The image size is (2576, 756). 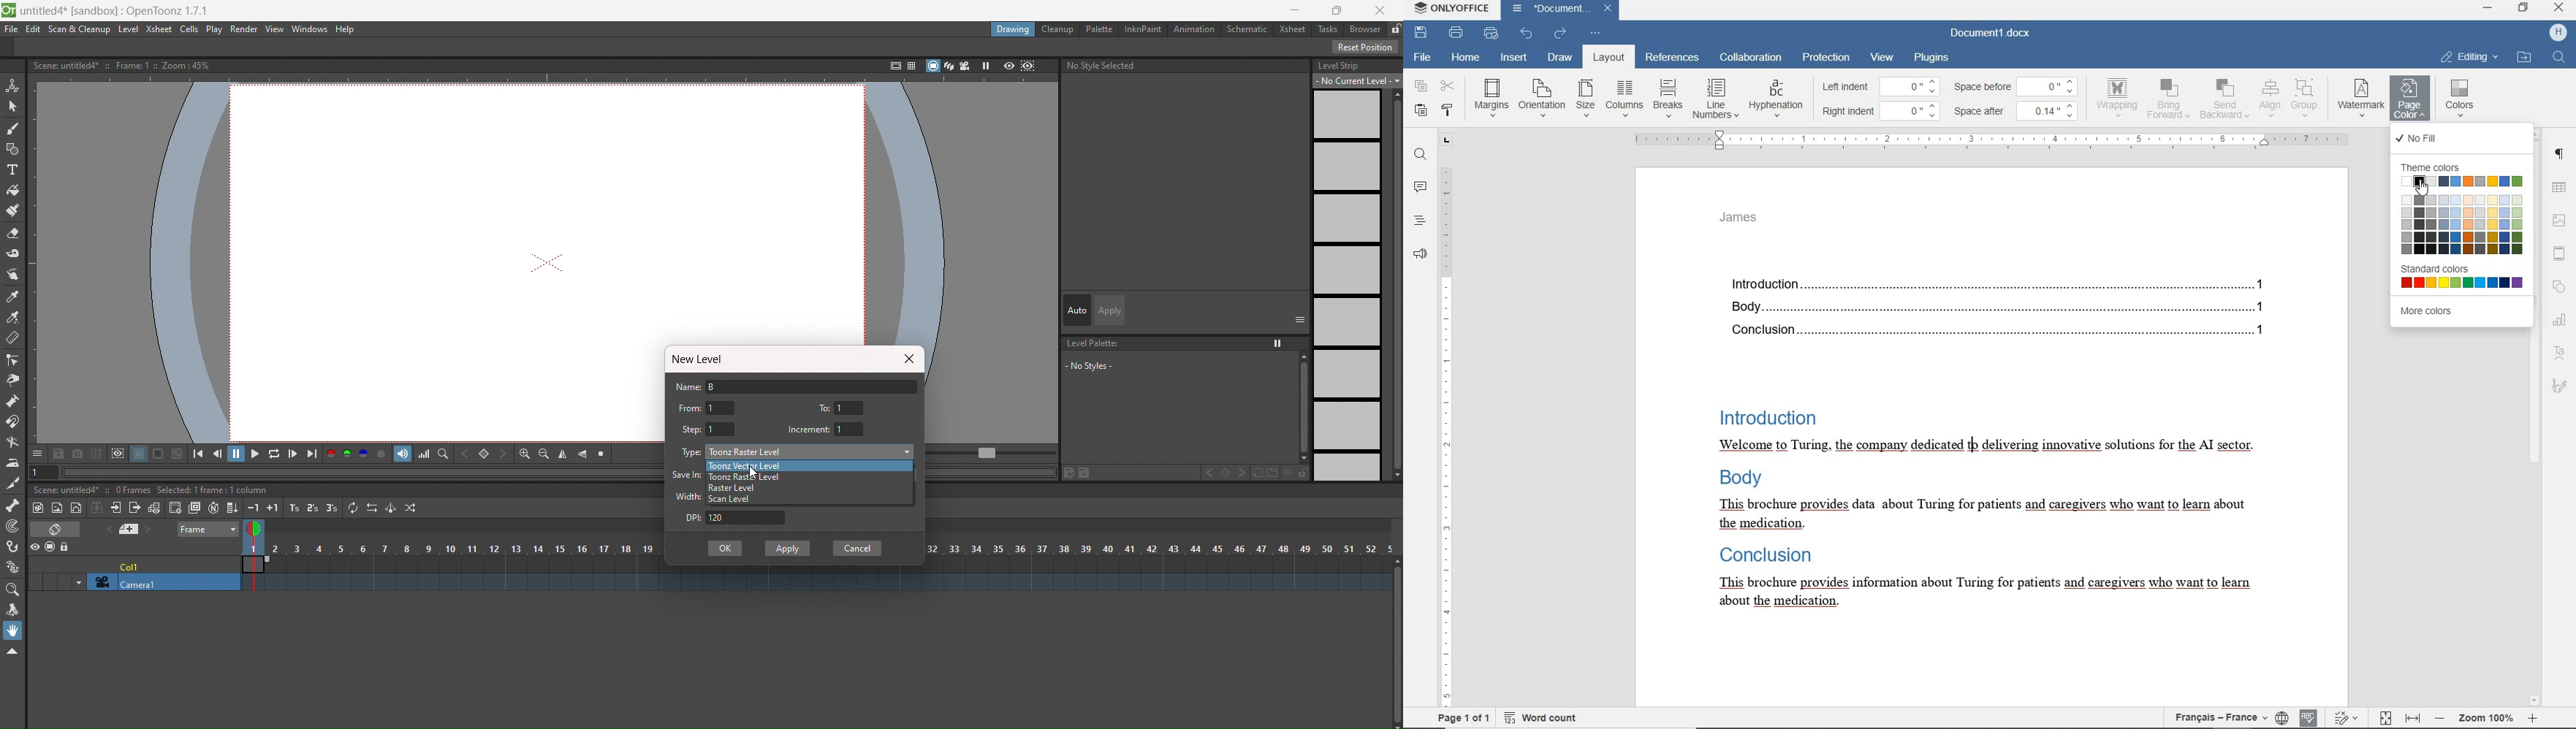 I want to click on 1, so click(x=851, y=428).